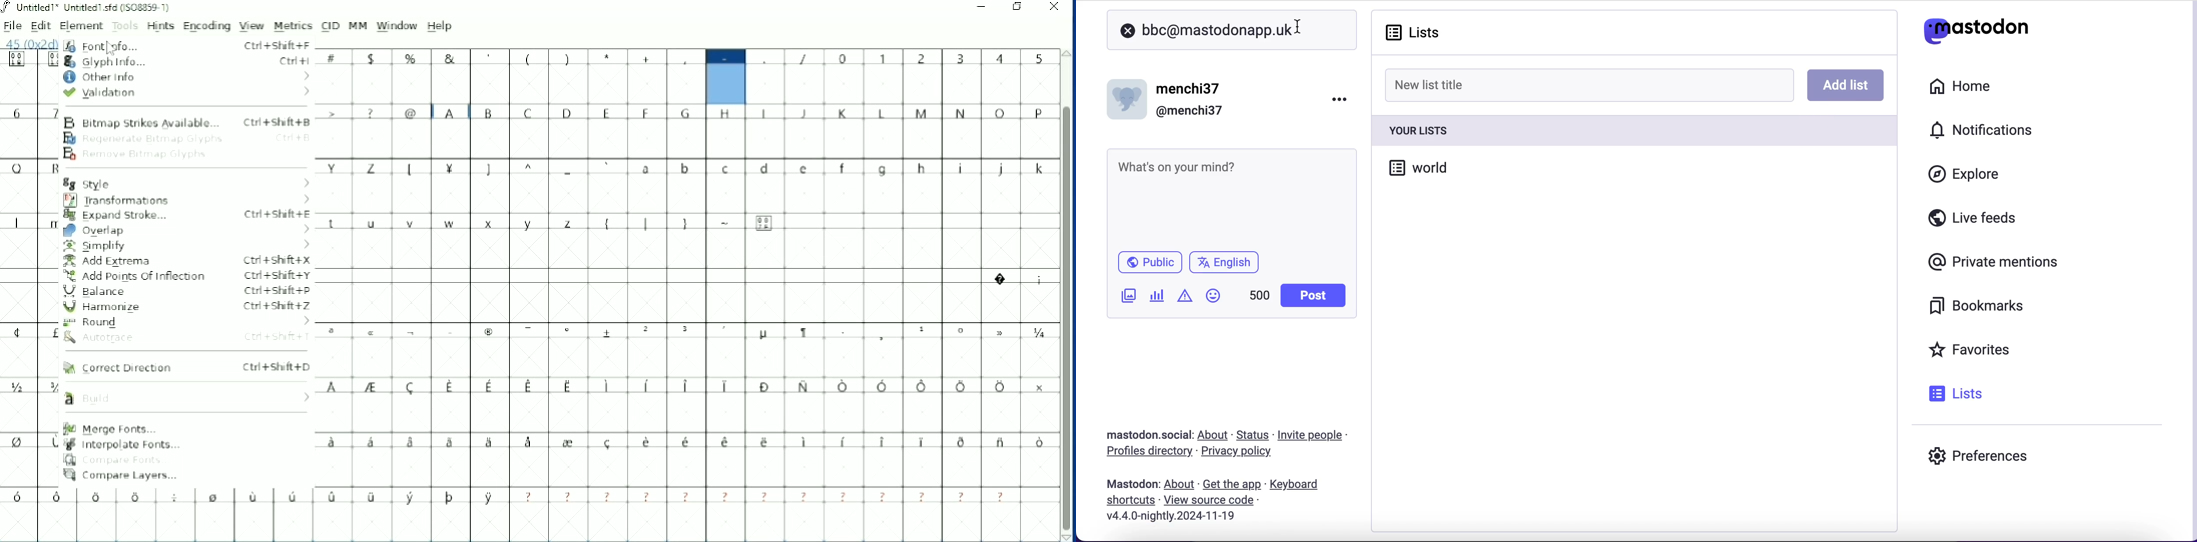  I want to click on Symbols, so click(688, 331).